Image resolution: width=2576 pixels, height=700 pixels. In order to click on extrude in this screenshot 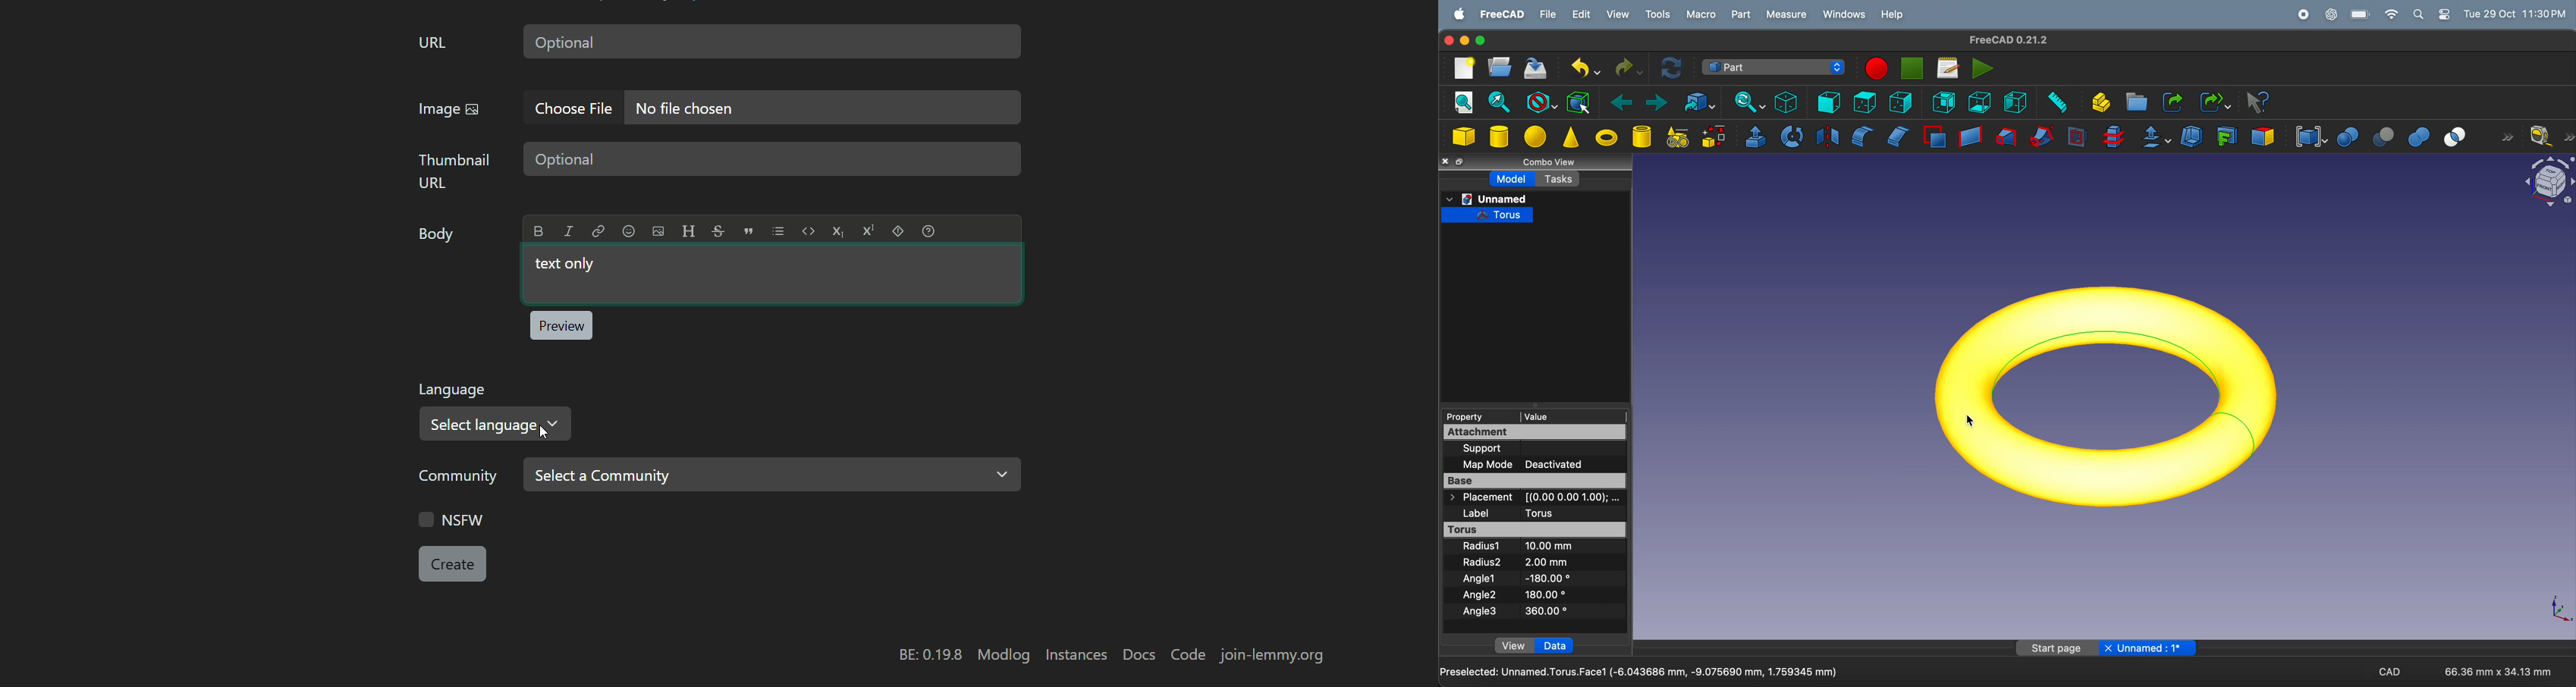, I will do `click(1755, 137)`.